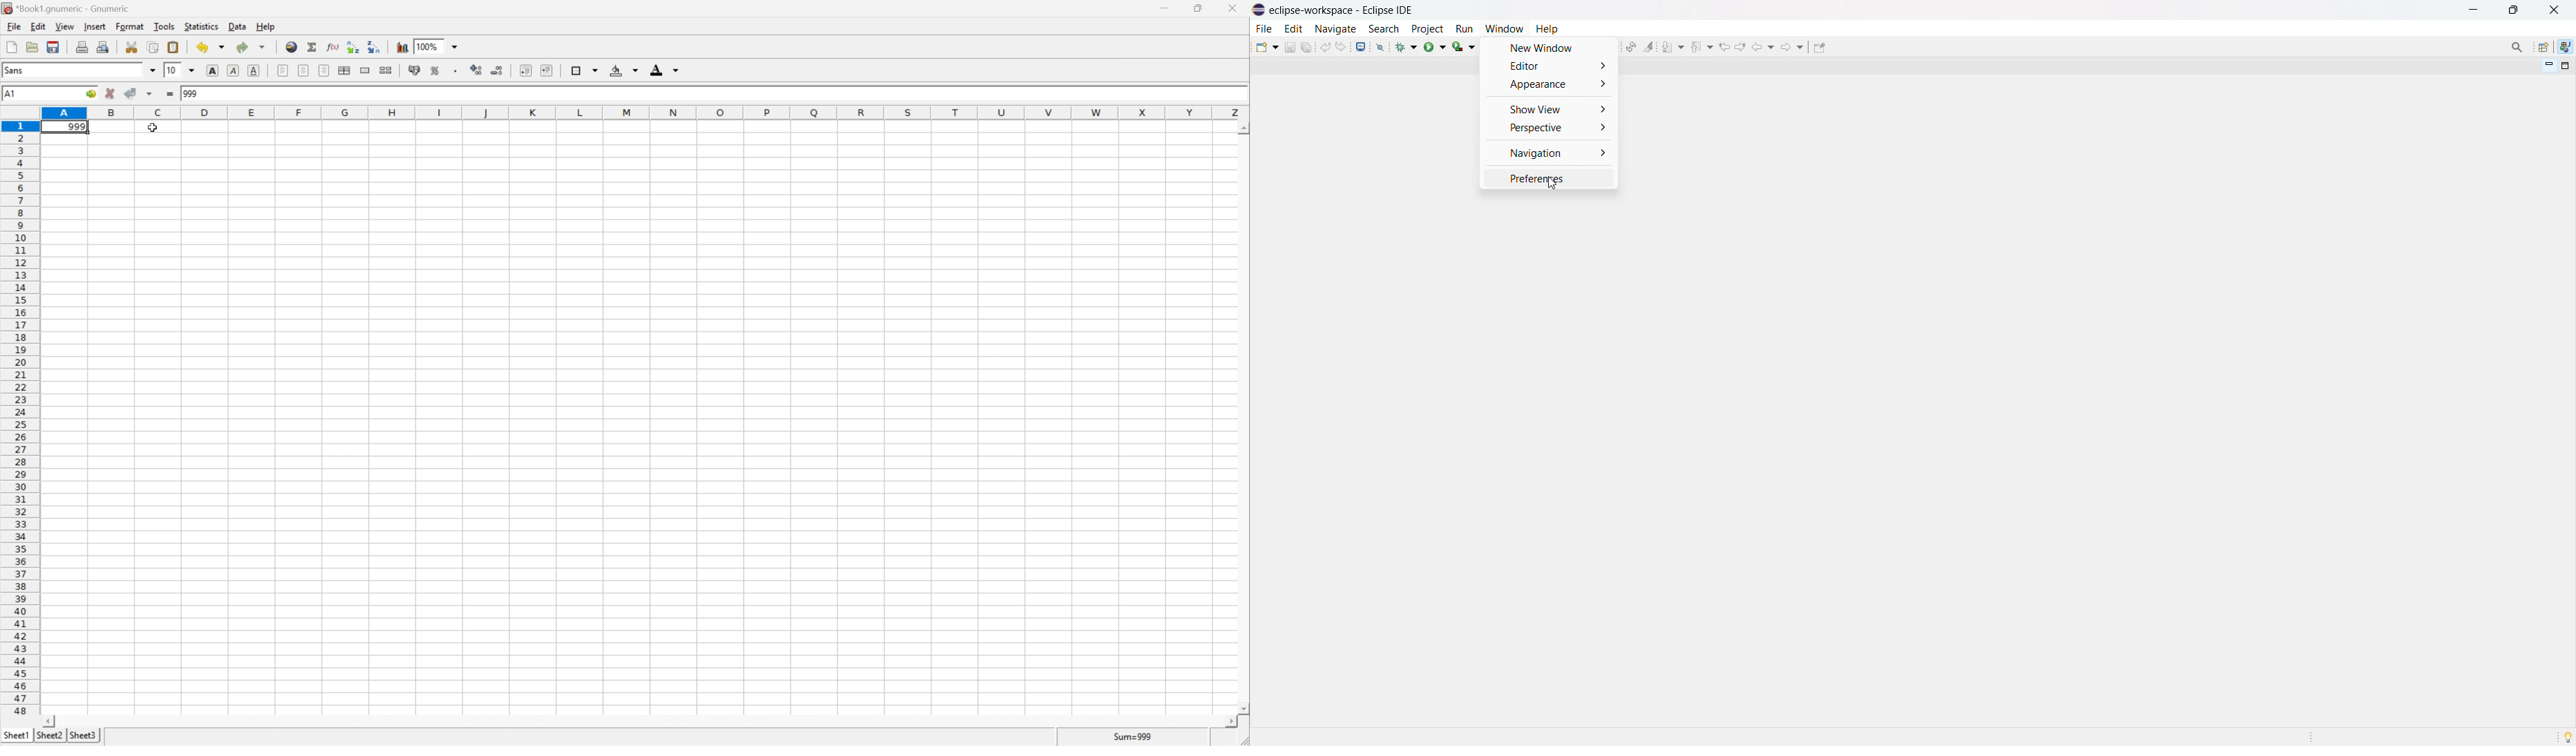 The image size is (2576, 756). Describe the element at coordinates (165, 27) in the screenshot. I see `tools` at that location.